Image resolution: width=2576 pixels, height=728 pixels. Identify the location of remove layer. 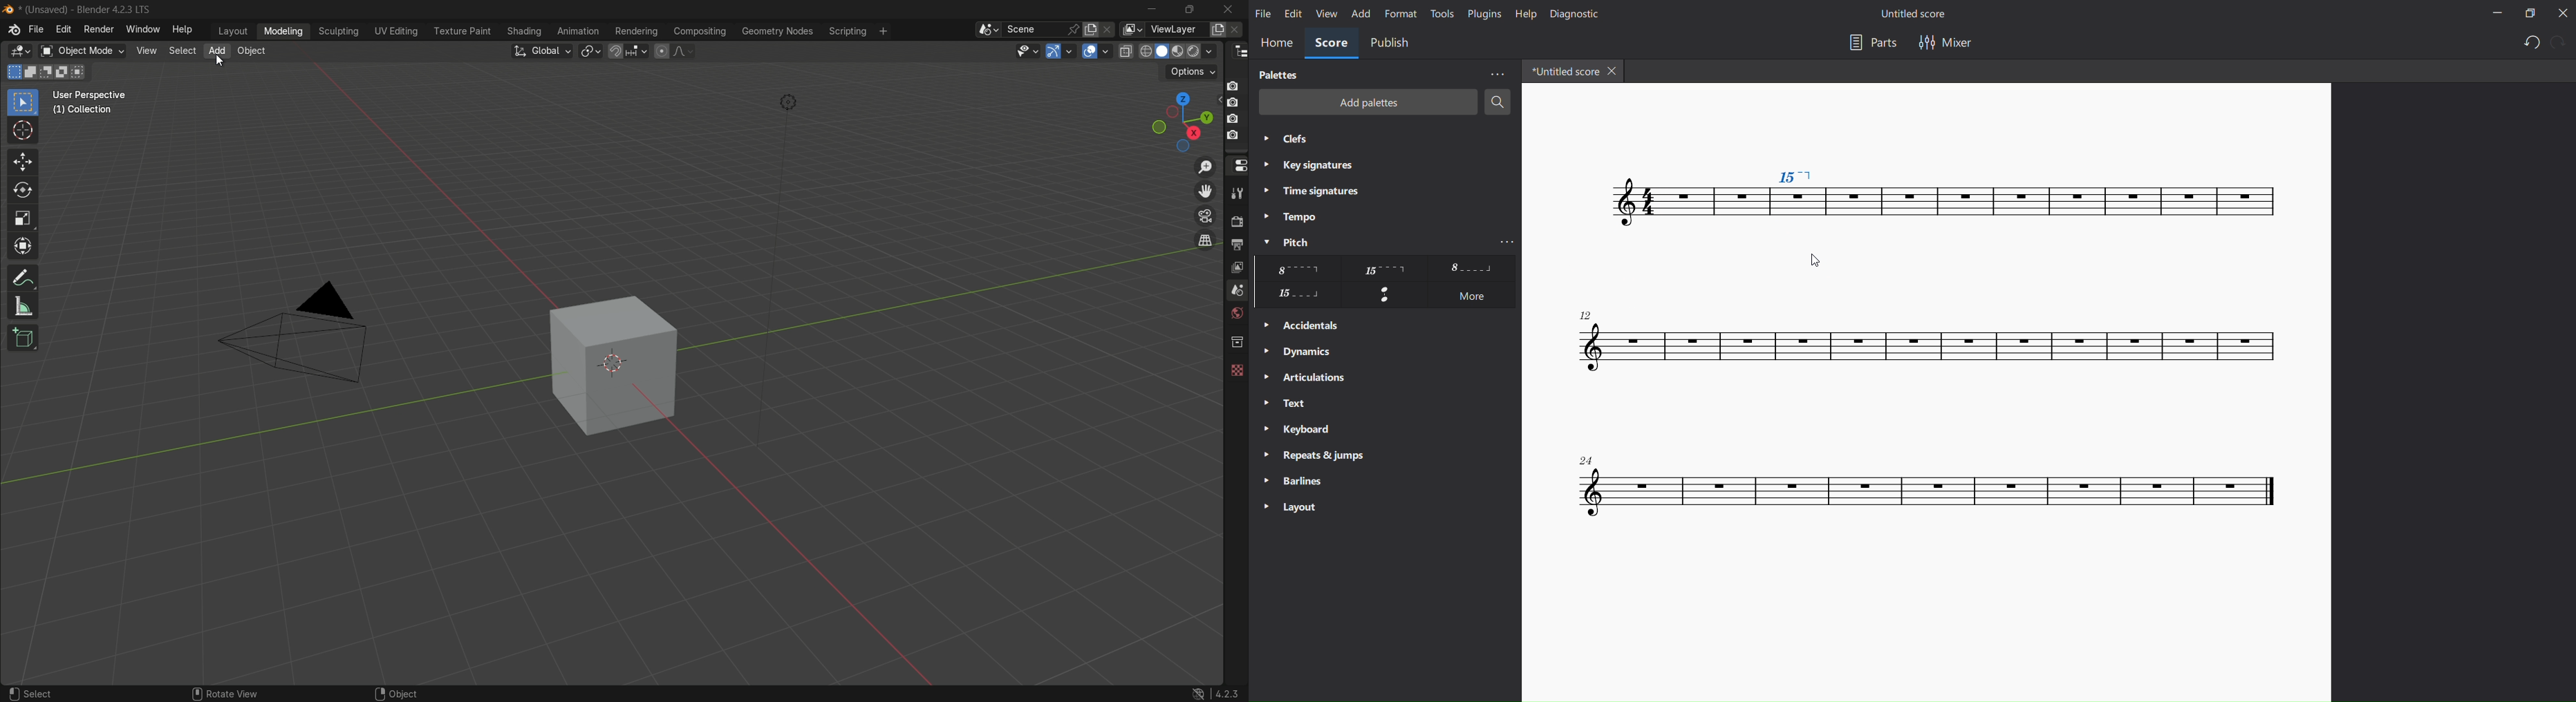
(1240, 31).